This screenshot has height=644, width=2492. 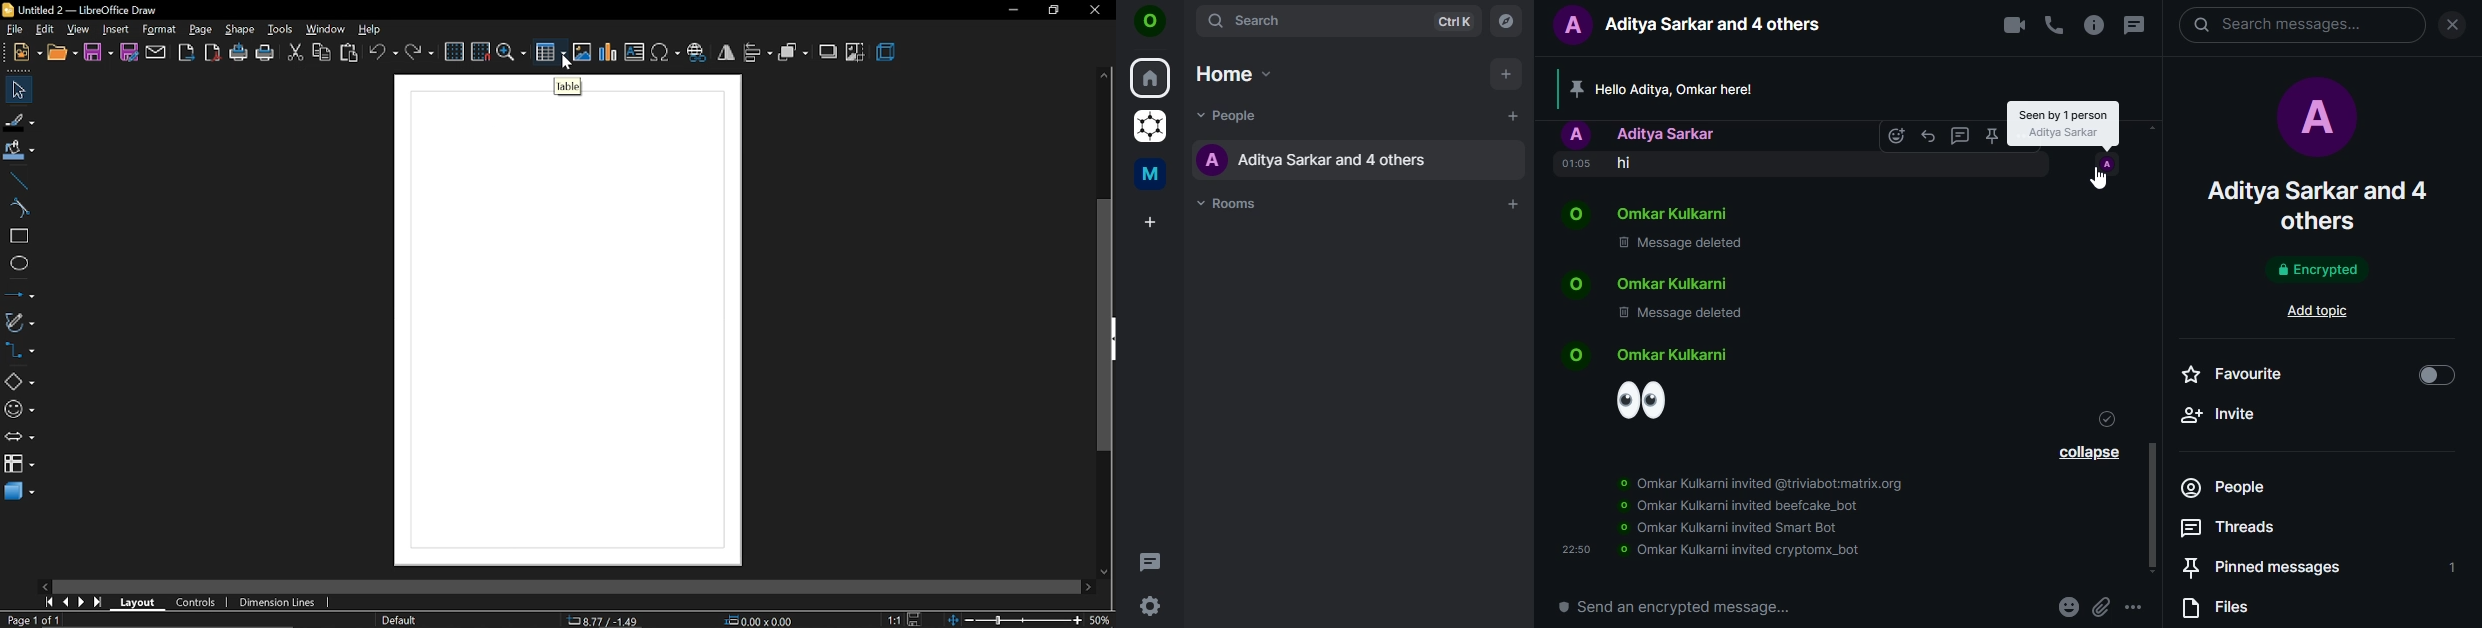 What do you see at coordinates (1012, 11) in the screenshot?
I see `minimize` at bounding box center [1012, 11].